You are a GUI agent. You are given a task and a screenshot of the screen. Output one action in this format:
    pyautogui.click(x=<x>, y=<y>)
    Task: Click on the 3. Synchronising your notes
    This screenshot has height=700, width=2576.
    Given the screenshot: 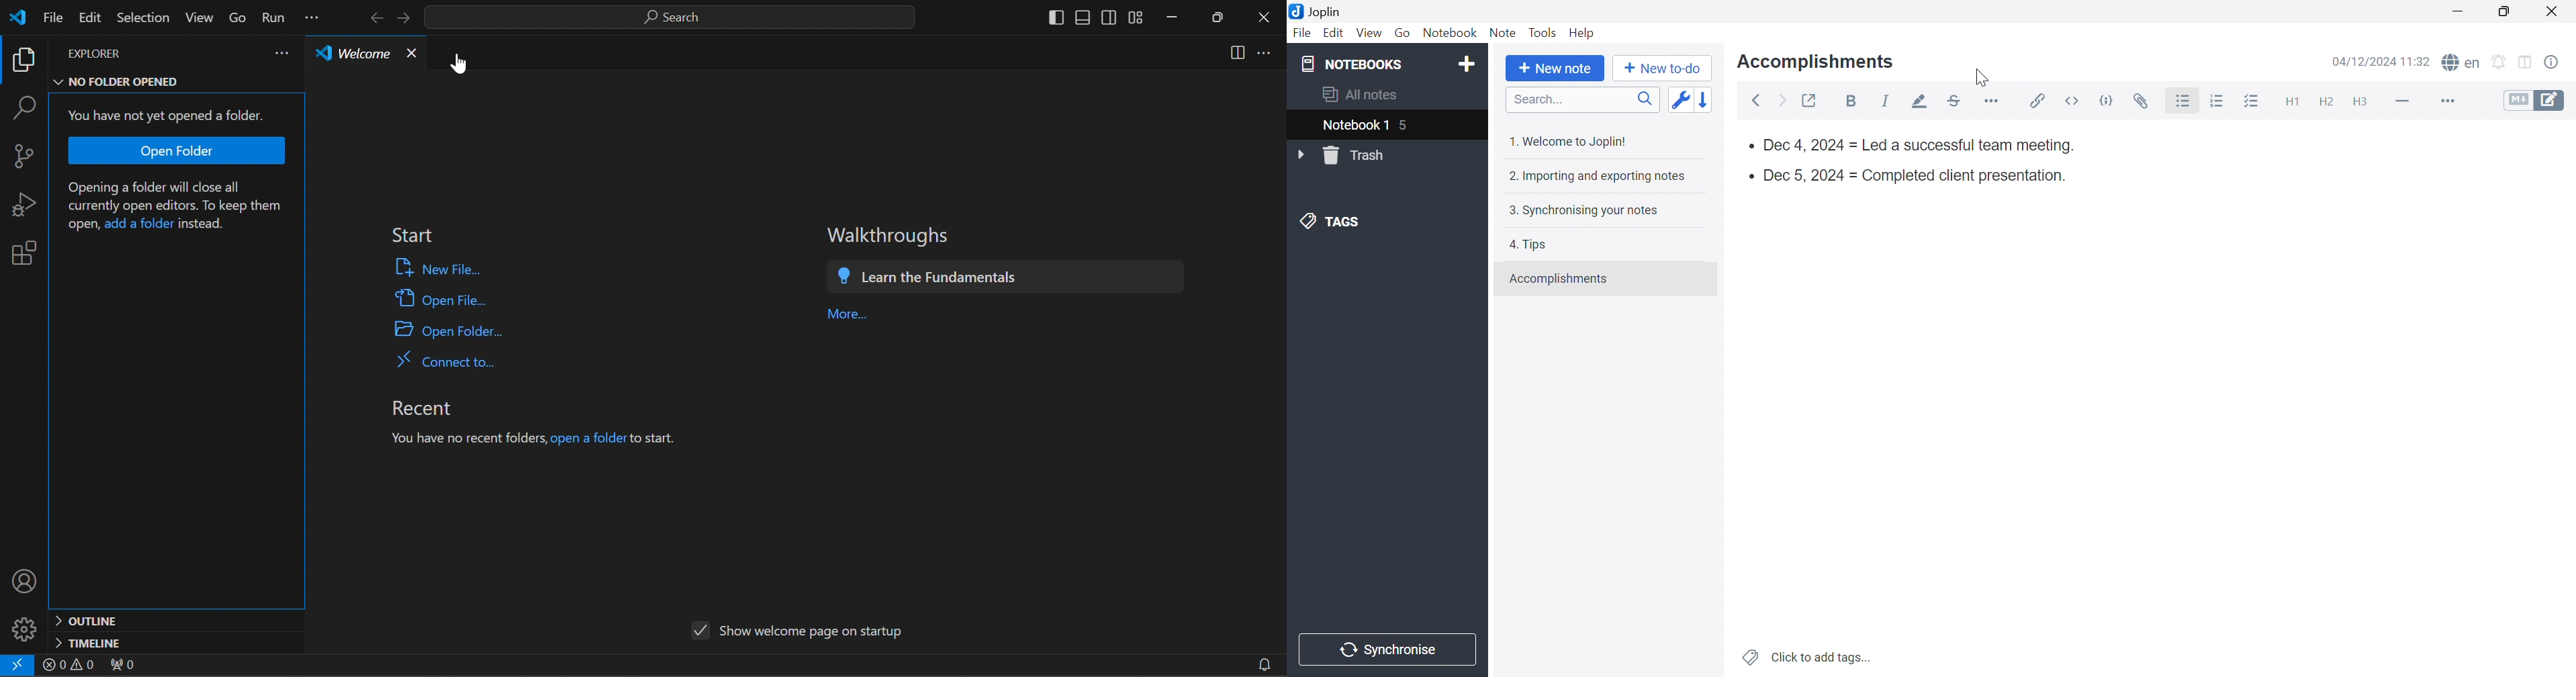 What is the action you would take?
    pyautogui.click(x=1583, y=209)
    